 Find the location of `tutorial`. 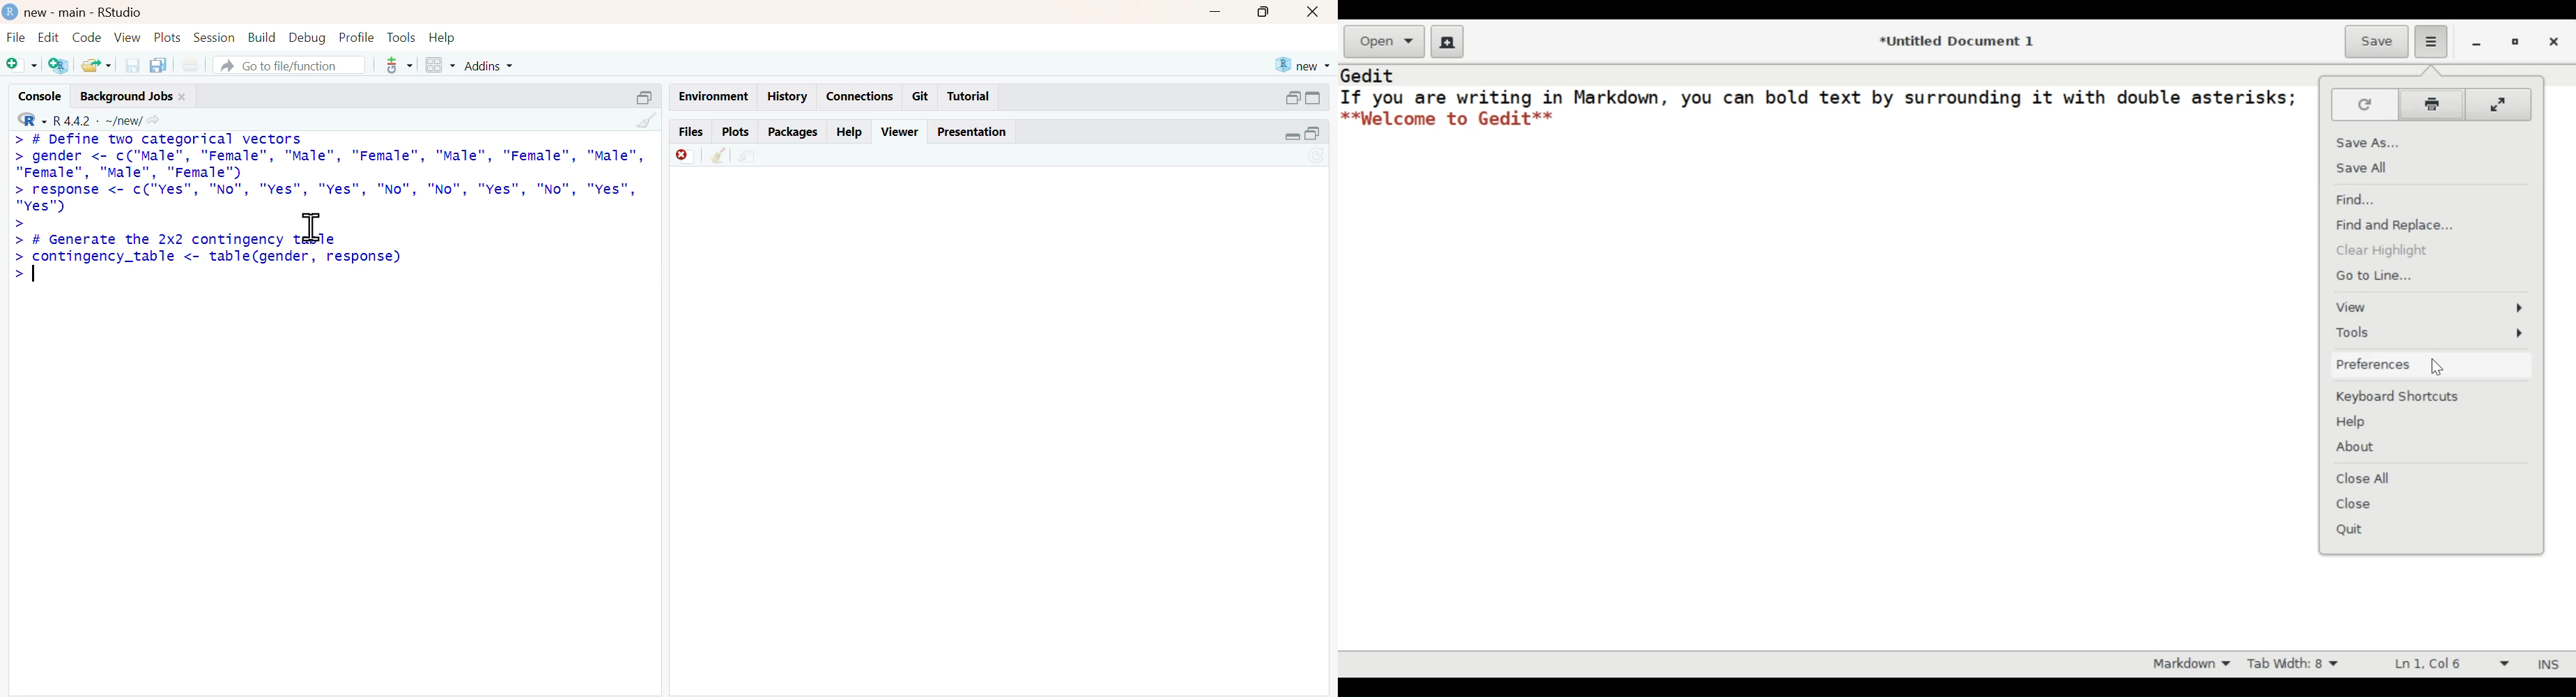

tutorial is located at coordinates (968, 97).